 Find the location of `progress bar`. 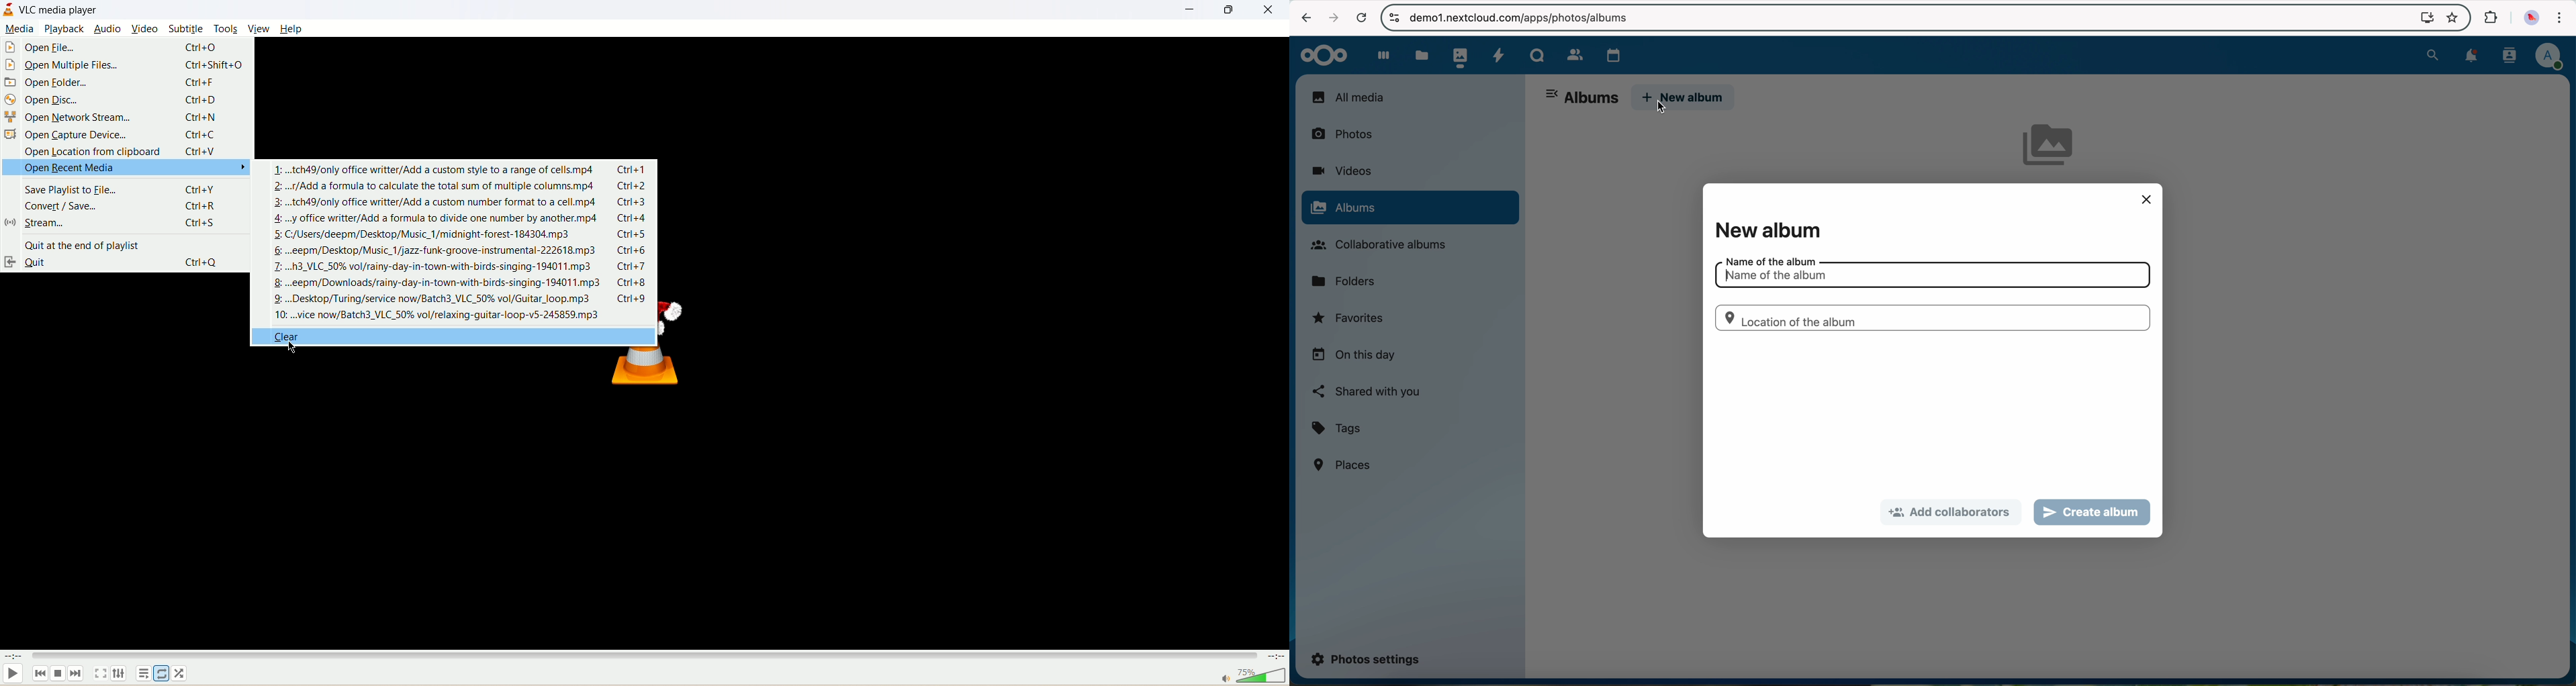

progress bar is located at coordinates (645, 655).